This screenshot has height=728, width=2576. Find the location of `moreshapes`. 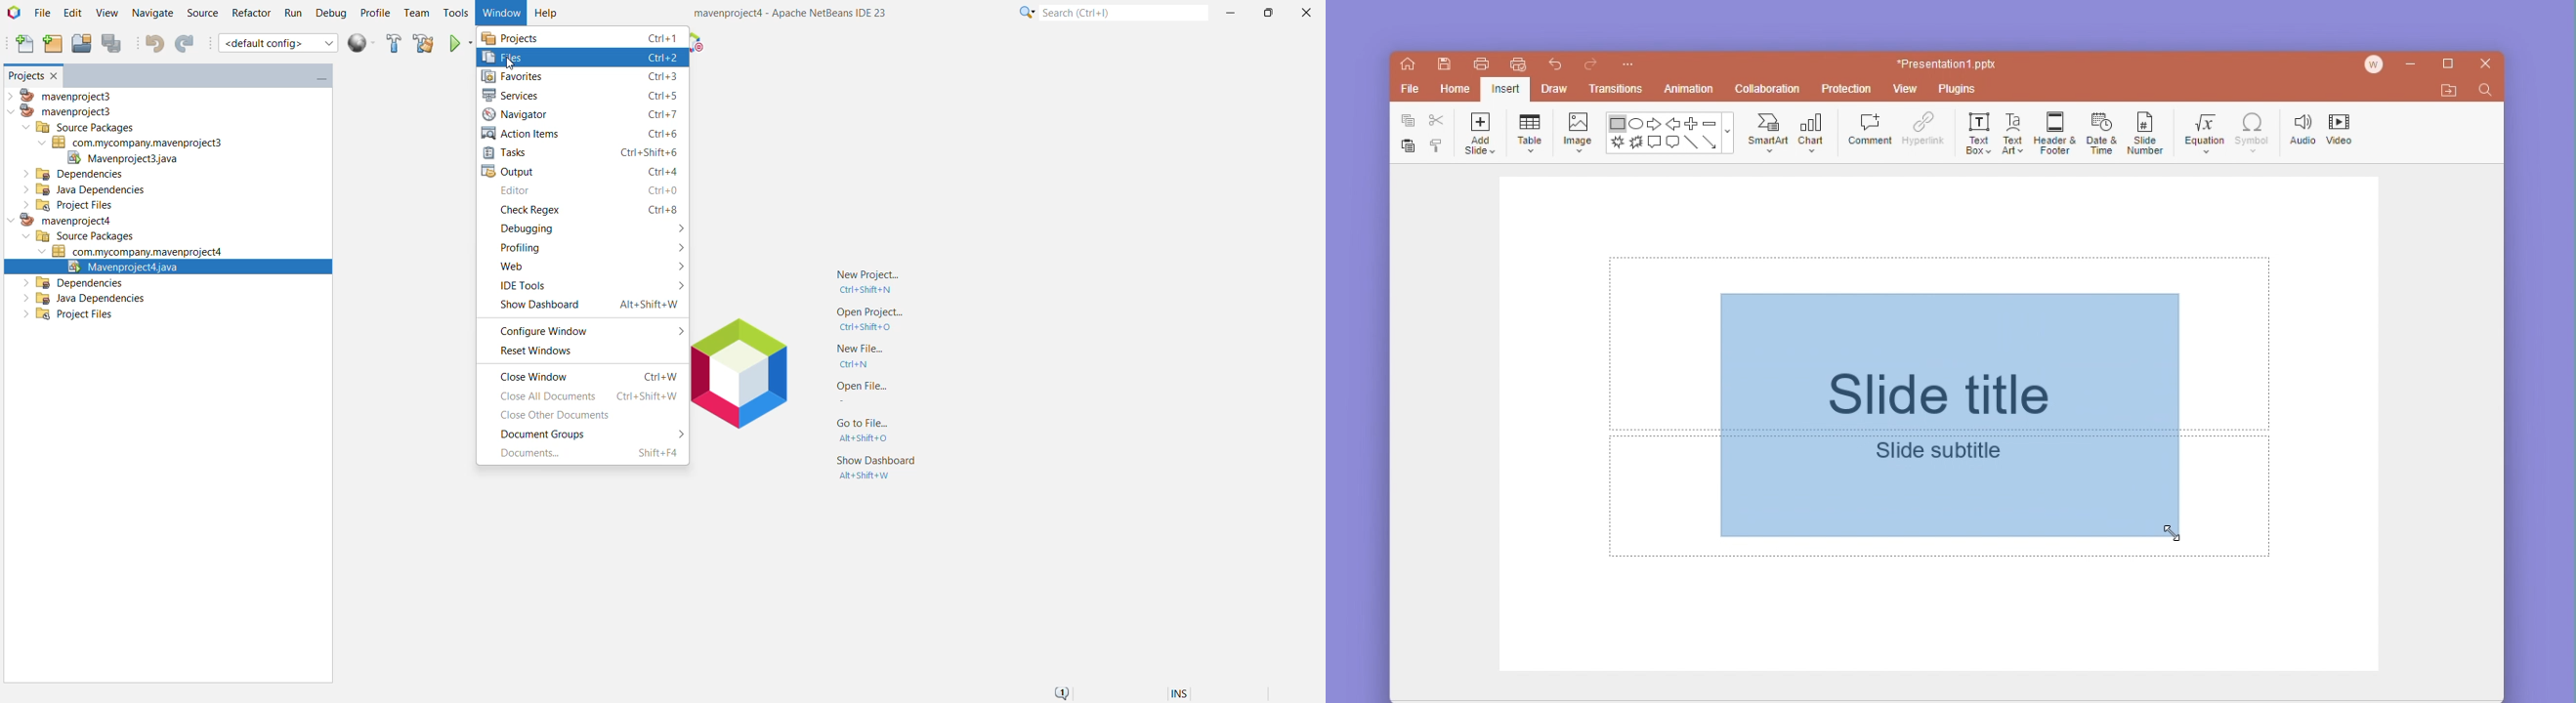

moreshapes is located at coordinates (1731, 132).